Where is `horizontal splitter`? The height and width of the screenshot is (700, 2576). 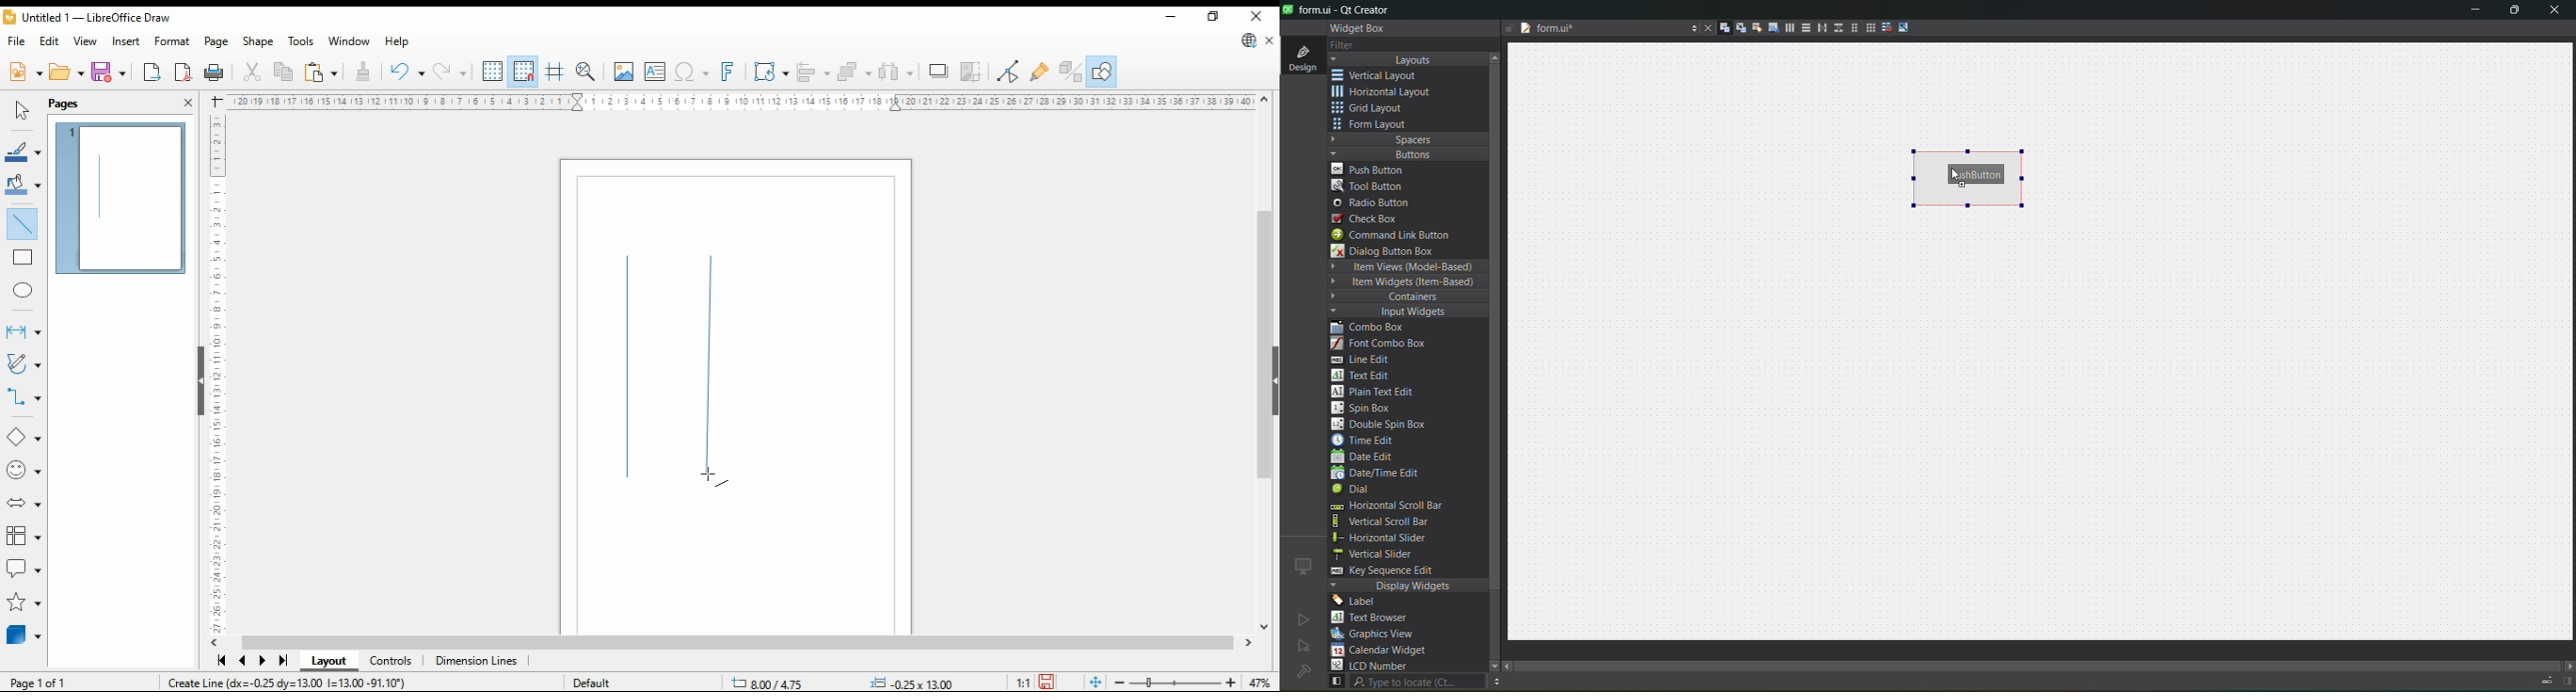
horizontal splitter is located at coordinates (1819, 28).